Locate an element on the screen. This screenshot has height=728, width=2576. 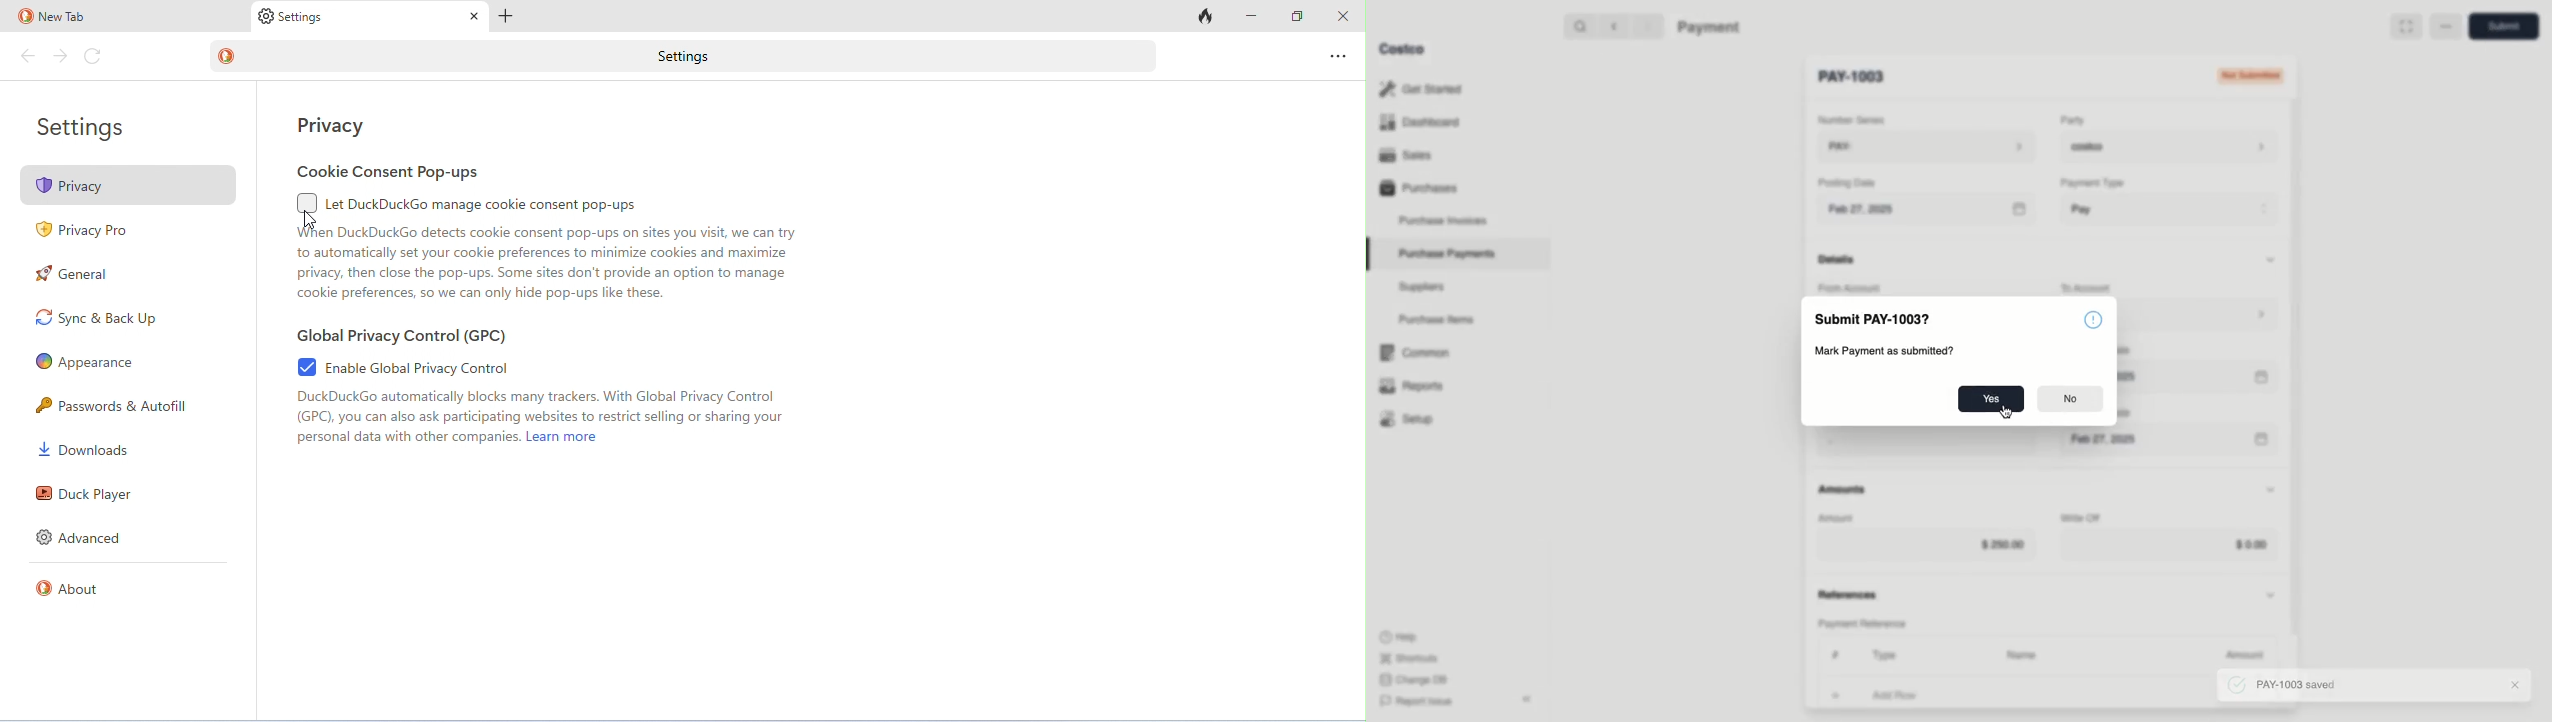
Suppliers is located at coordinates (1422, 286).